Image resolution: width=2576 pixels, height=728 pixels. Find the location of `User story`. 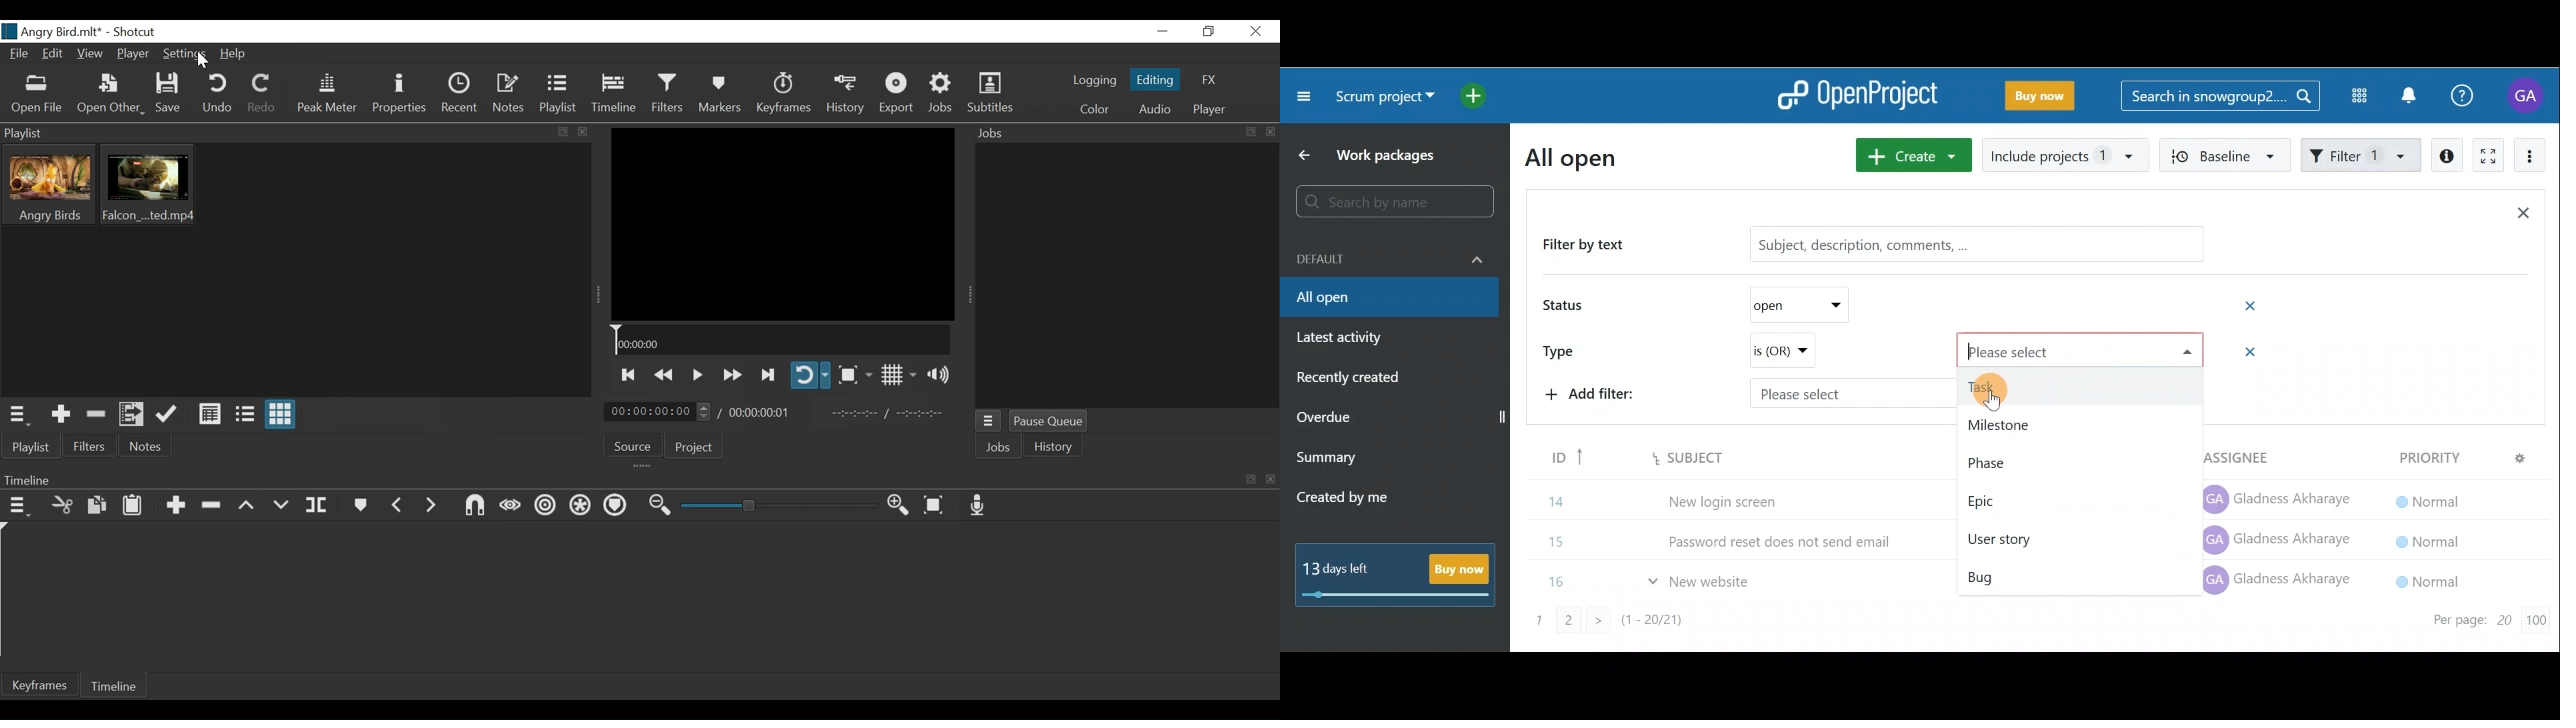

User story is located at coordinates (2059, 538).